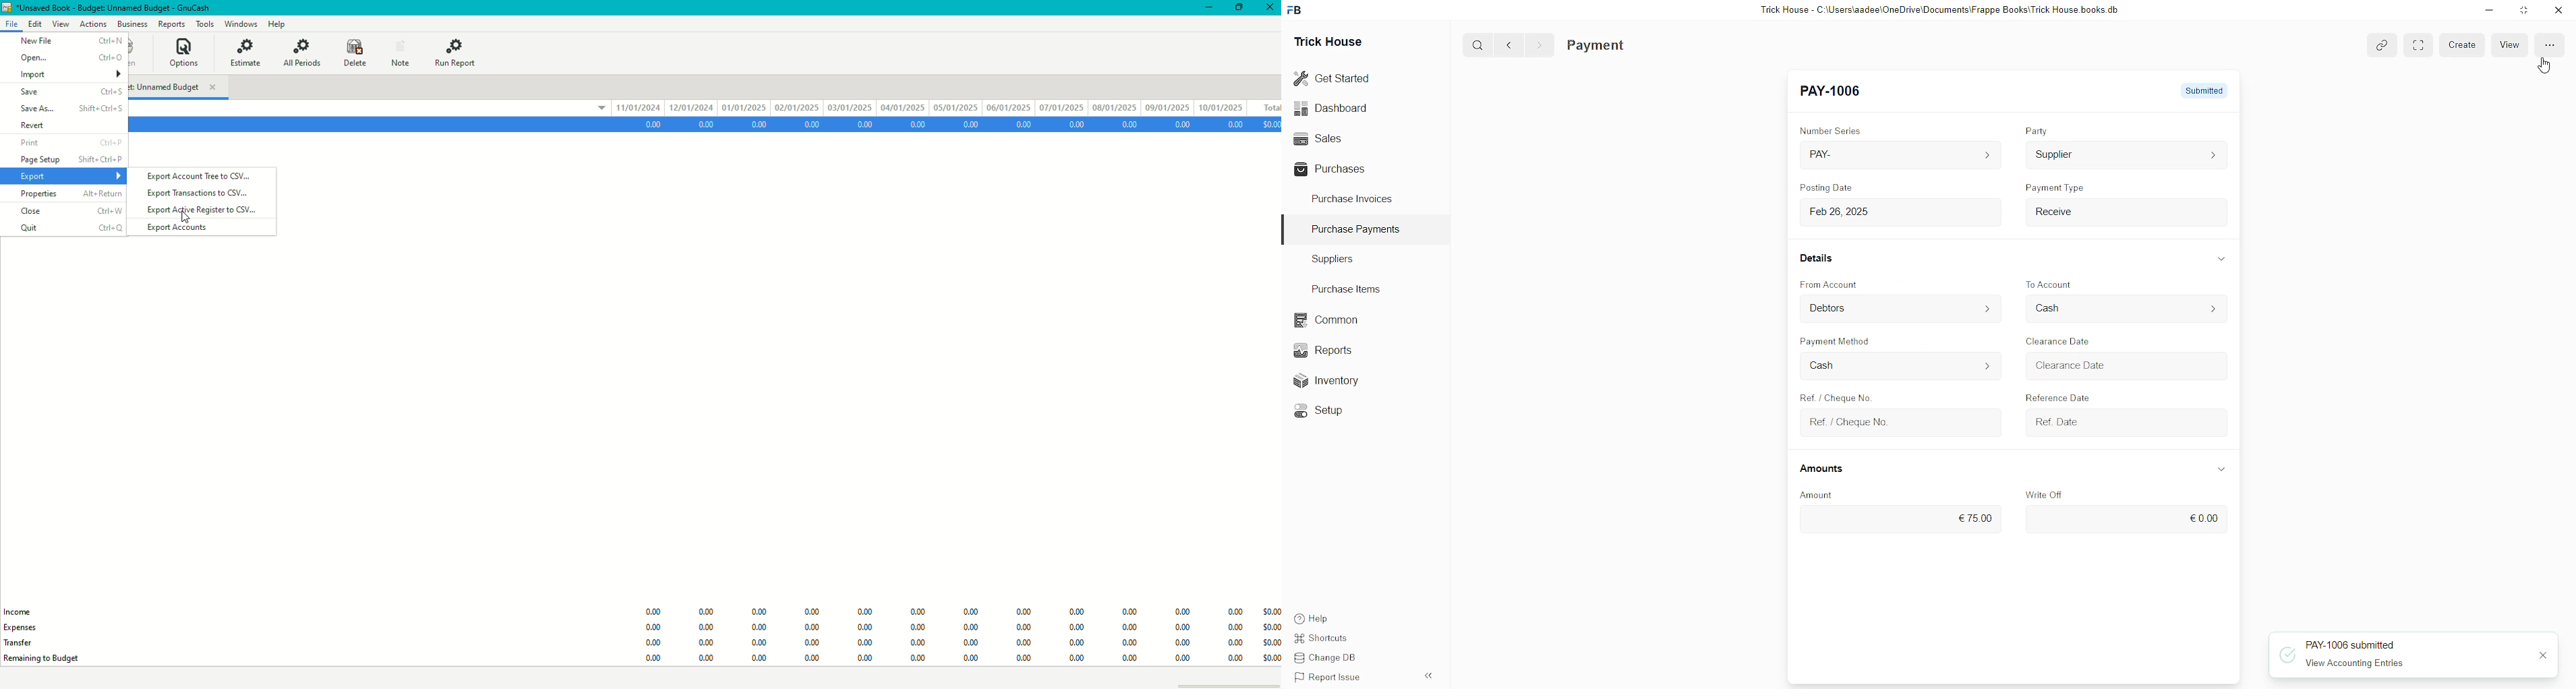  I want to click on New File, so click(72, 40).